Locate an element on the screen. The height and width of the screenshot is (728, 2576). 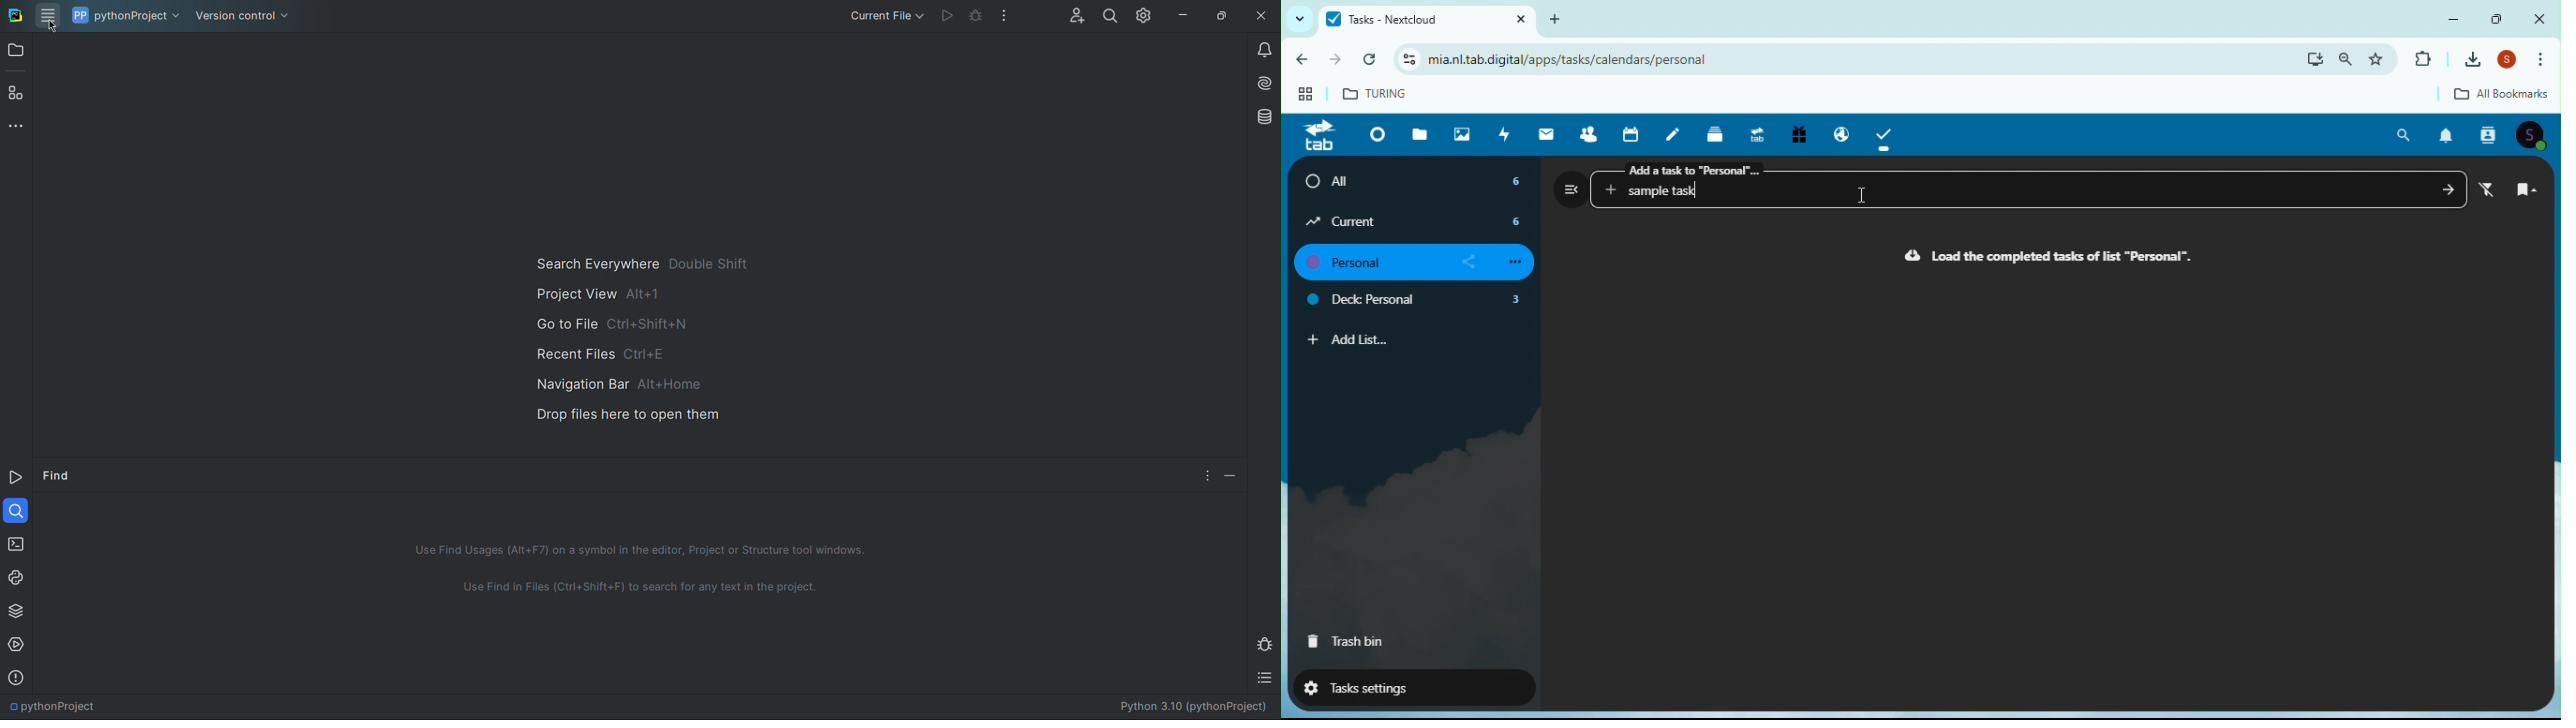
favorites is located at coordinates (2382, 58).